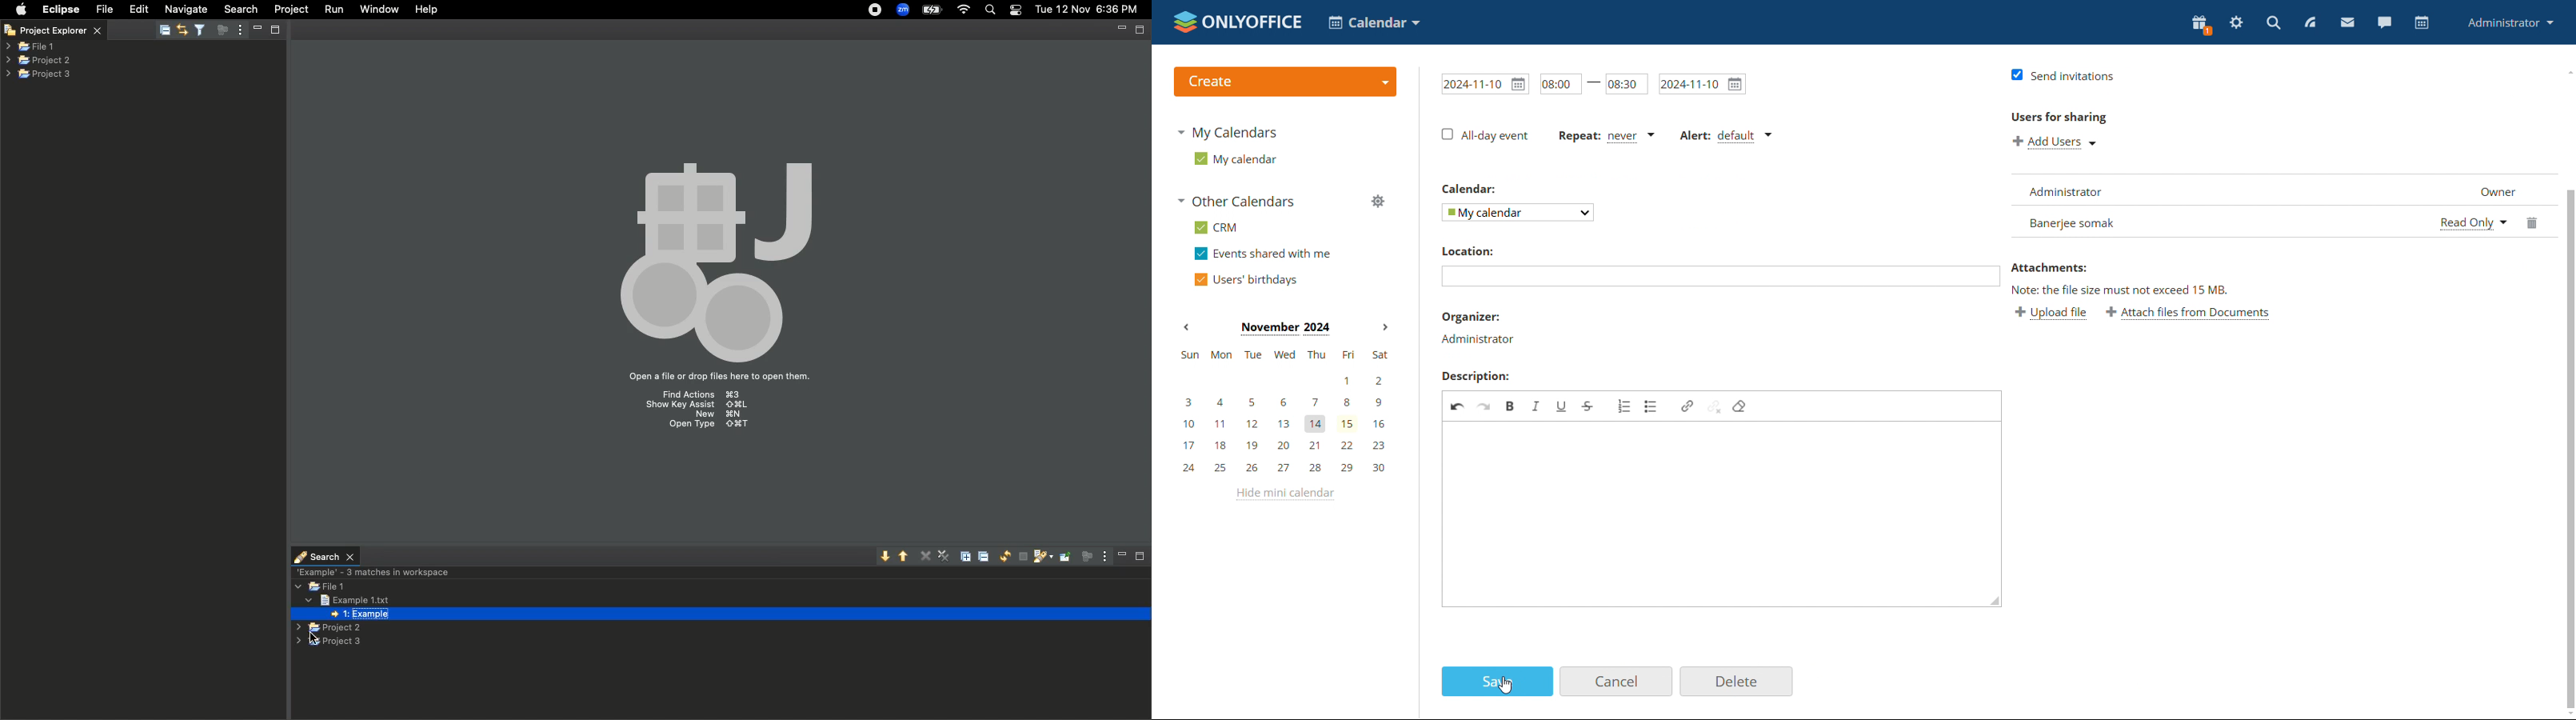 The width and height of the screenshot is (2576, 728). Describe the element at coordinates (1457, 408) in the screenshot. I see `undo` at that location.